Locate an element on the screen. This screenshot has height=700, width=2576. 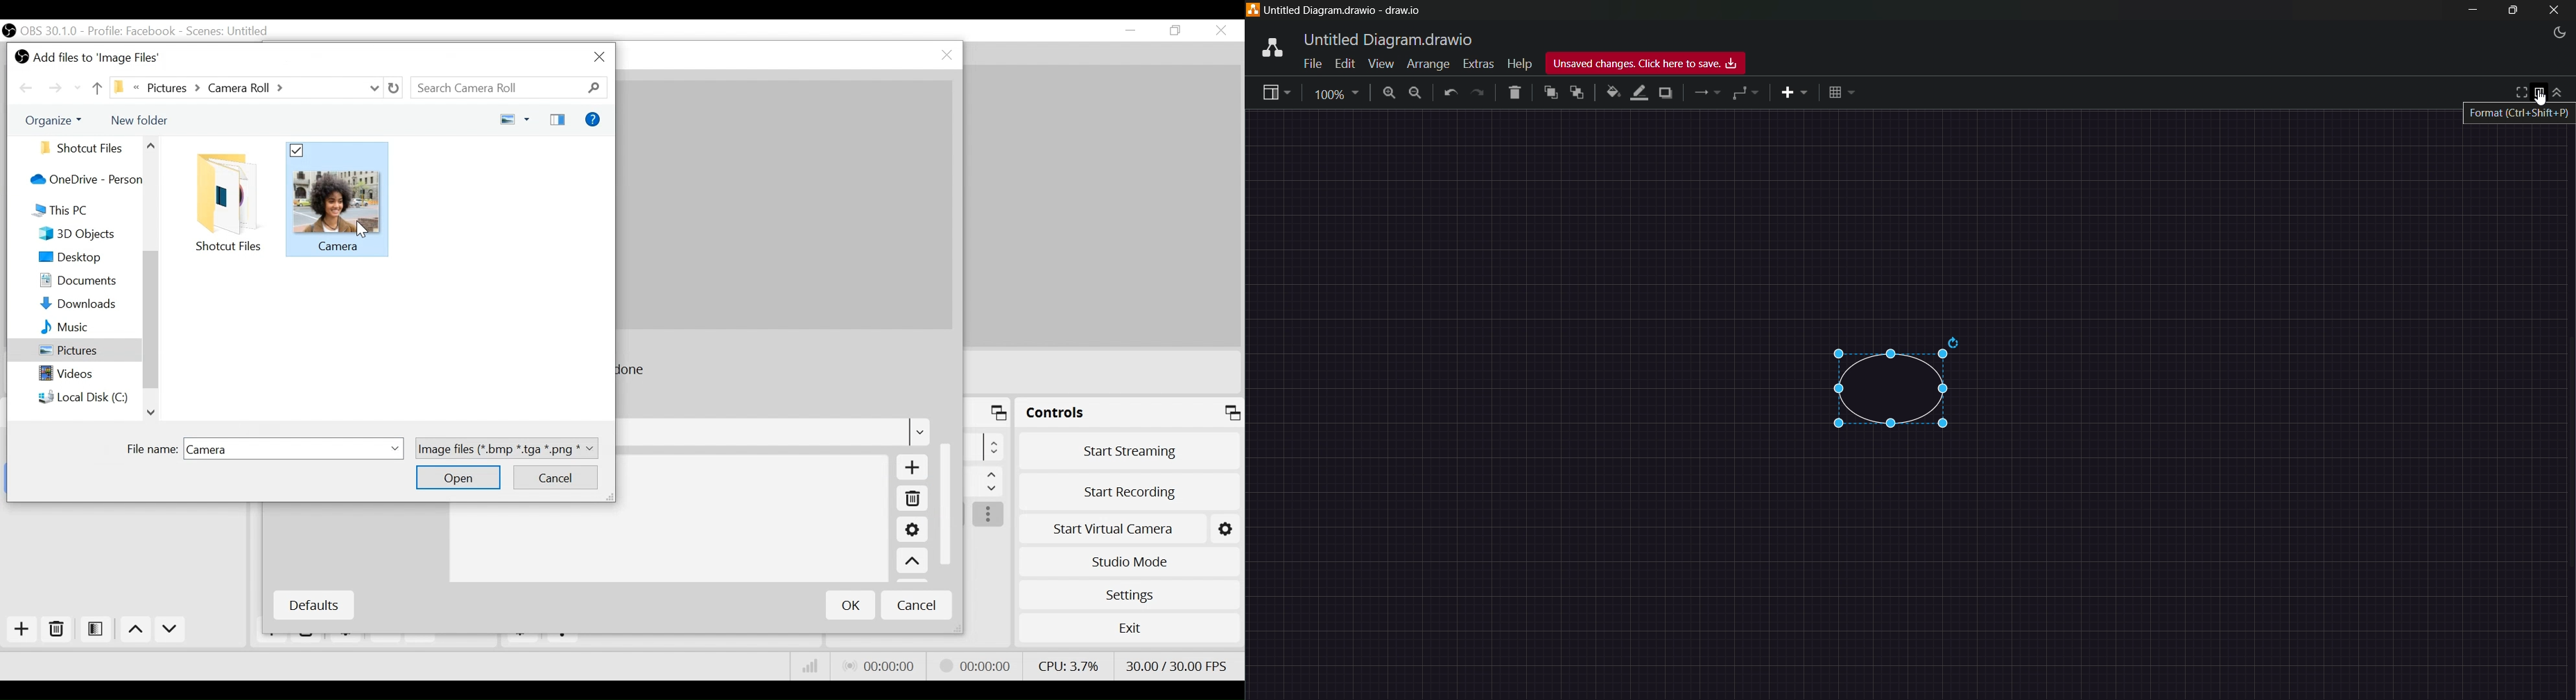
Scroll up is located at coordinates (152, 413).